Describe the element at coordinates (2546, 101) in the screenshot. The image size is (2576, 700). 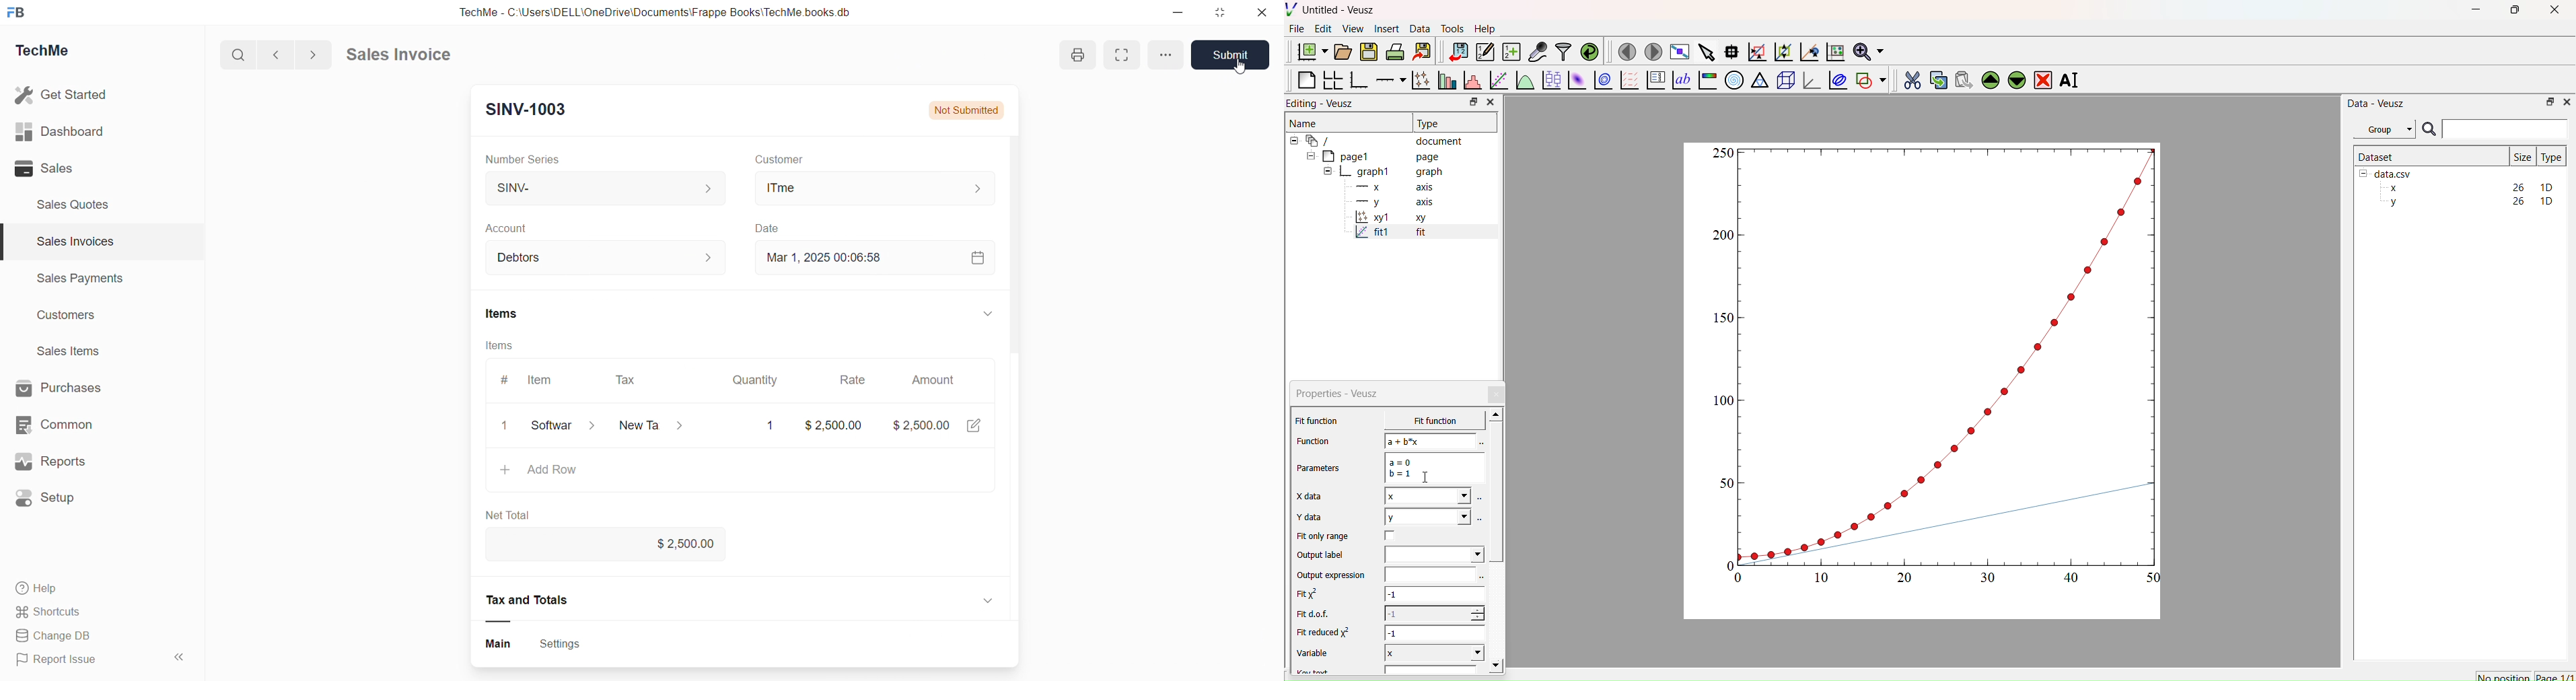
I see `Restore Down` at that location.